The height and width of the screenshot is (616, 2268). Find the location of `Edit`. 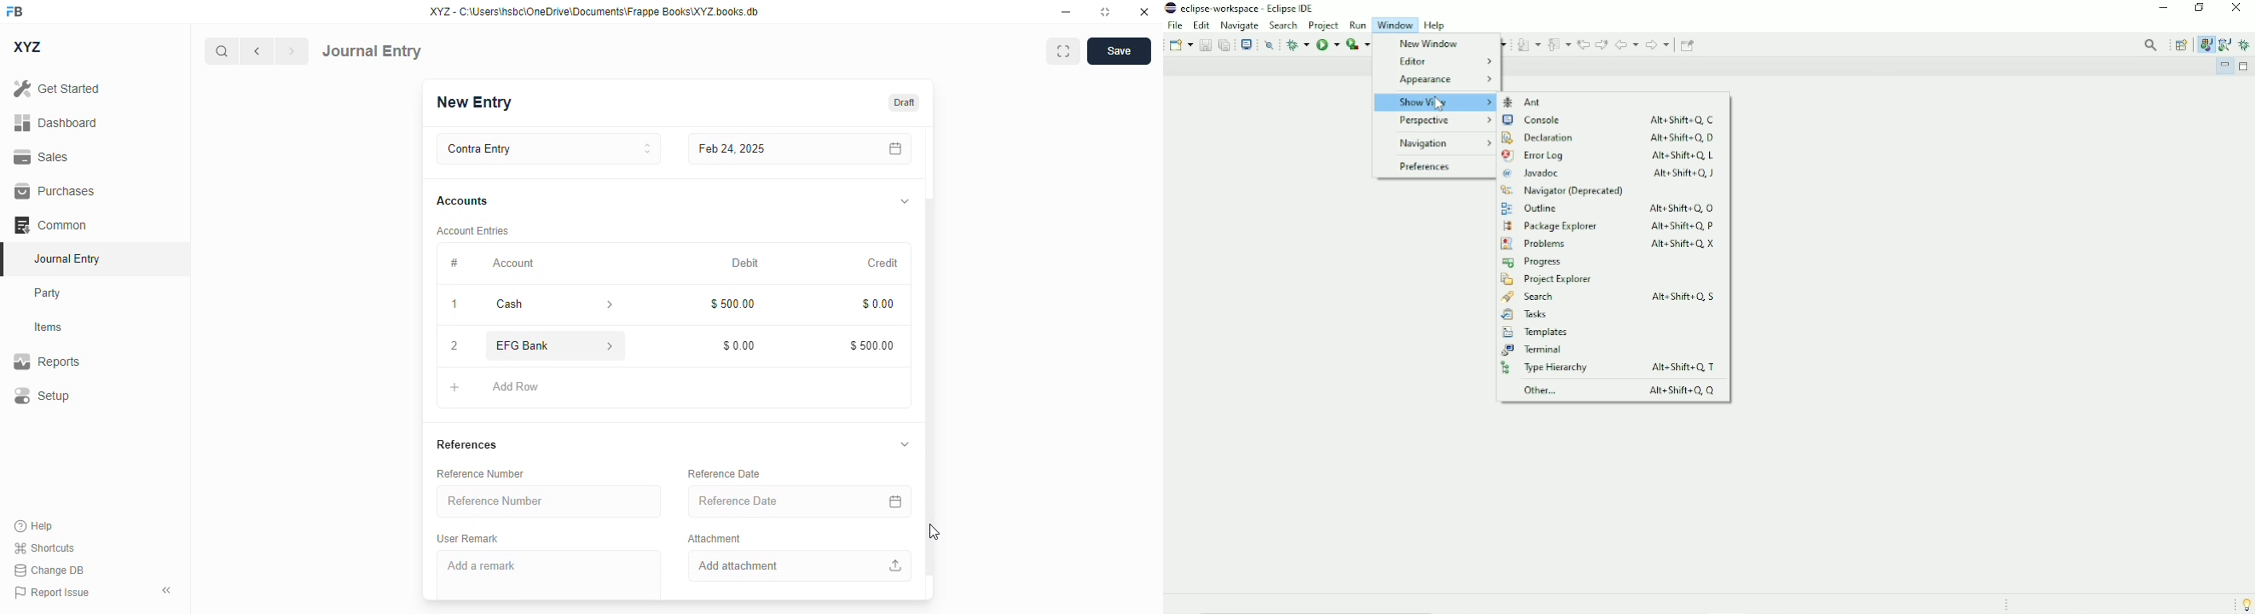

Edit is located at coordinates (1202, 24).